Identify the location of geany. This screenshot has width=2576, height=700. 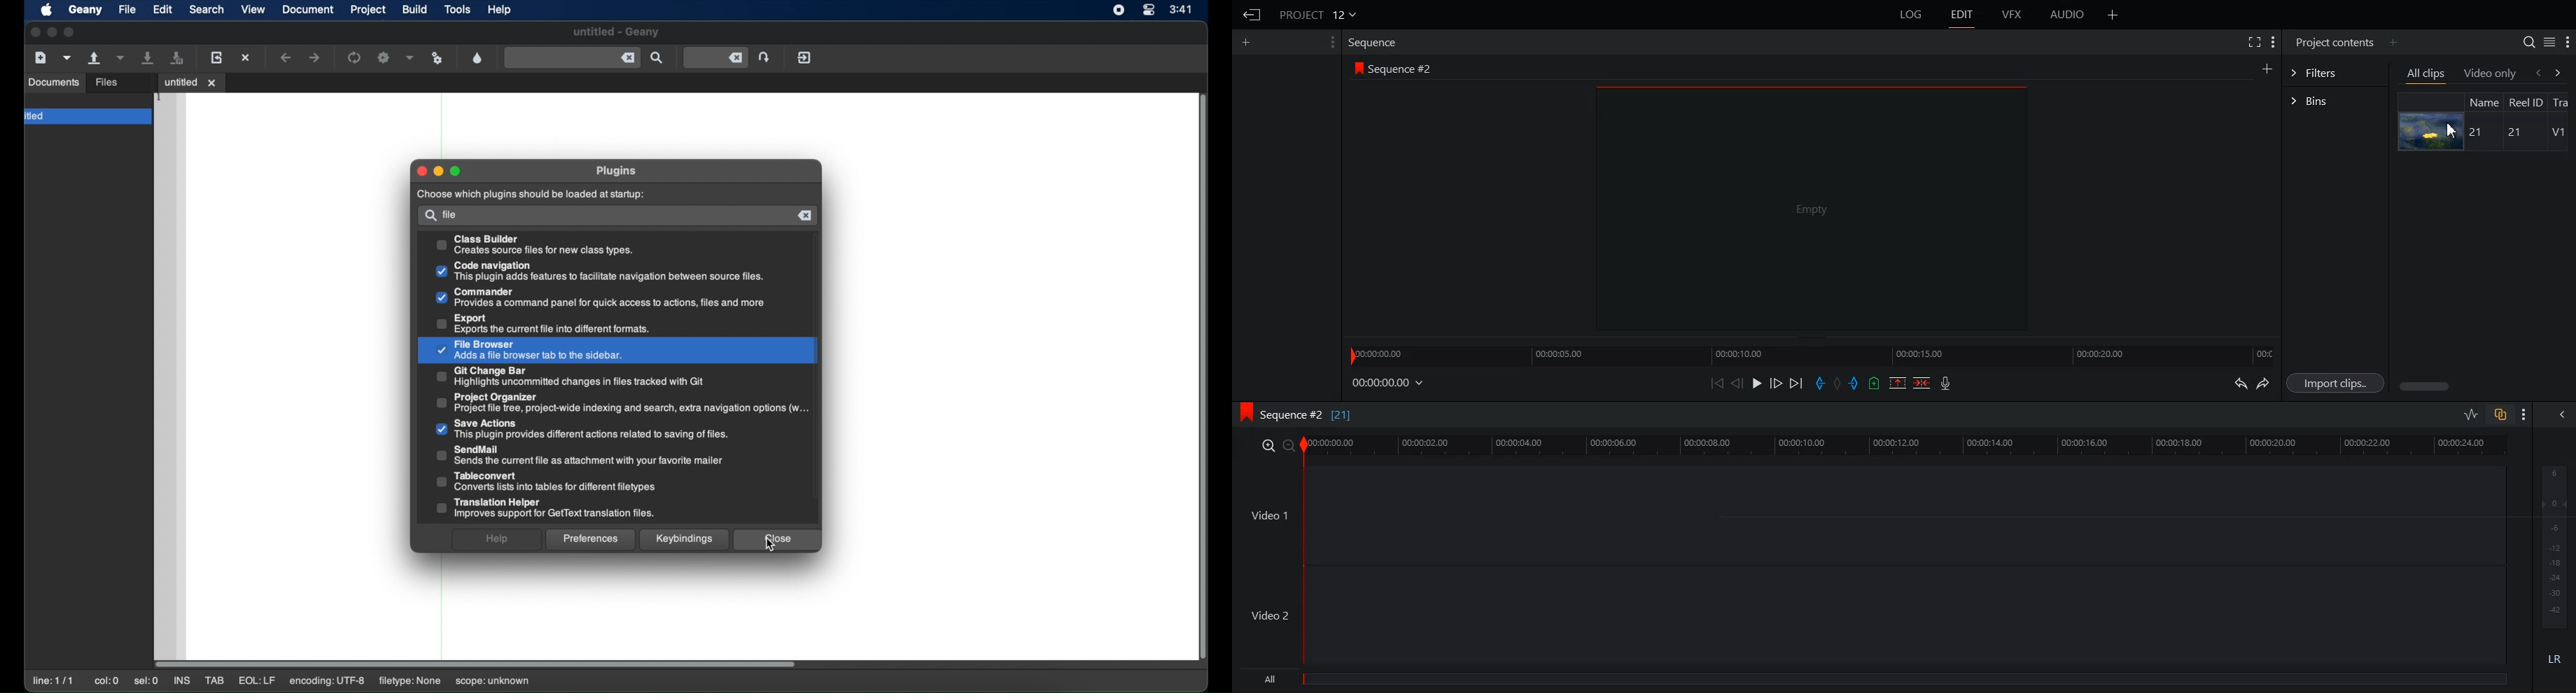
(84, 10).